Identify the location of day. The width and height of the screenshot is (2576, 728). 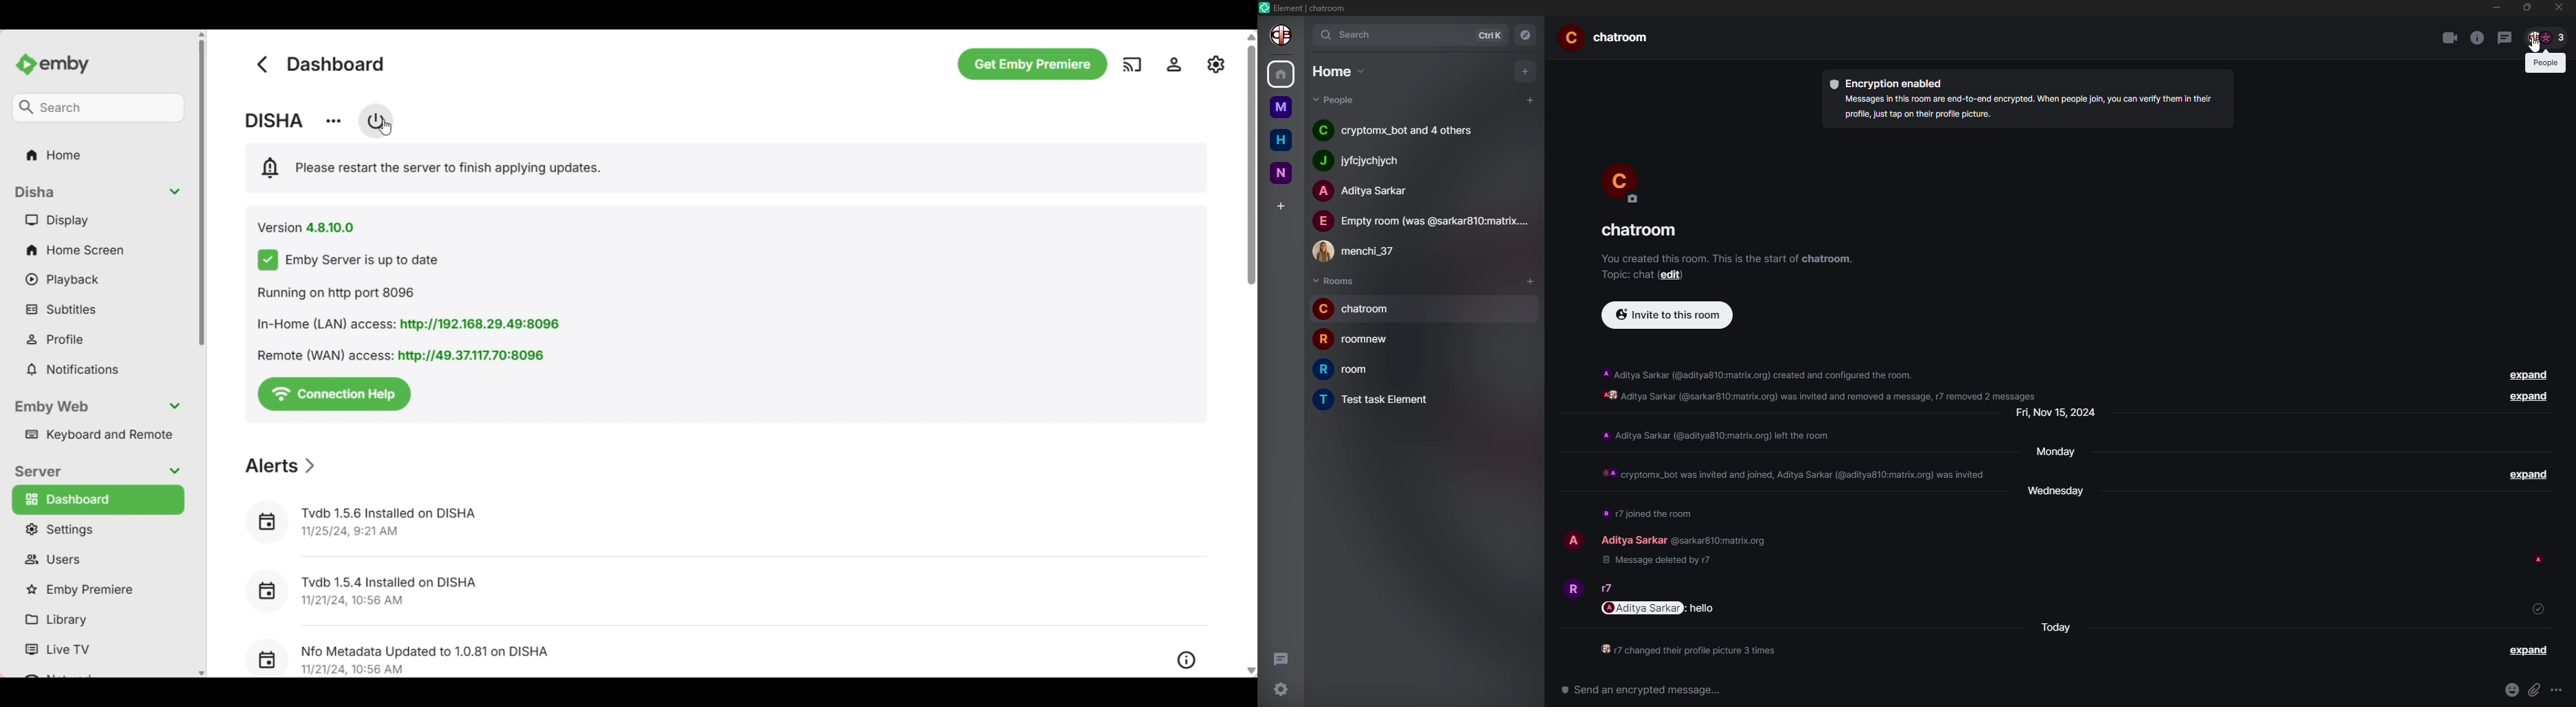
(2062, 415).